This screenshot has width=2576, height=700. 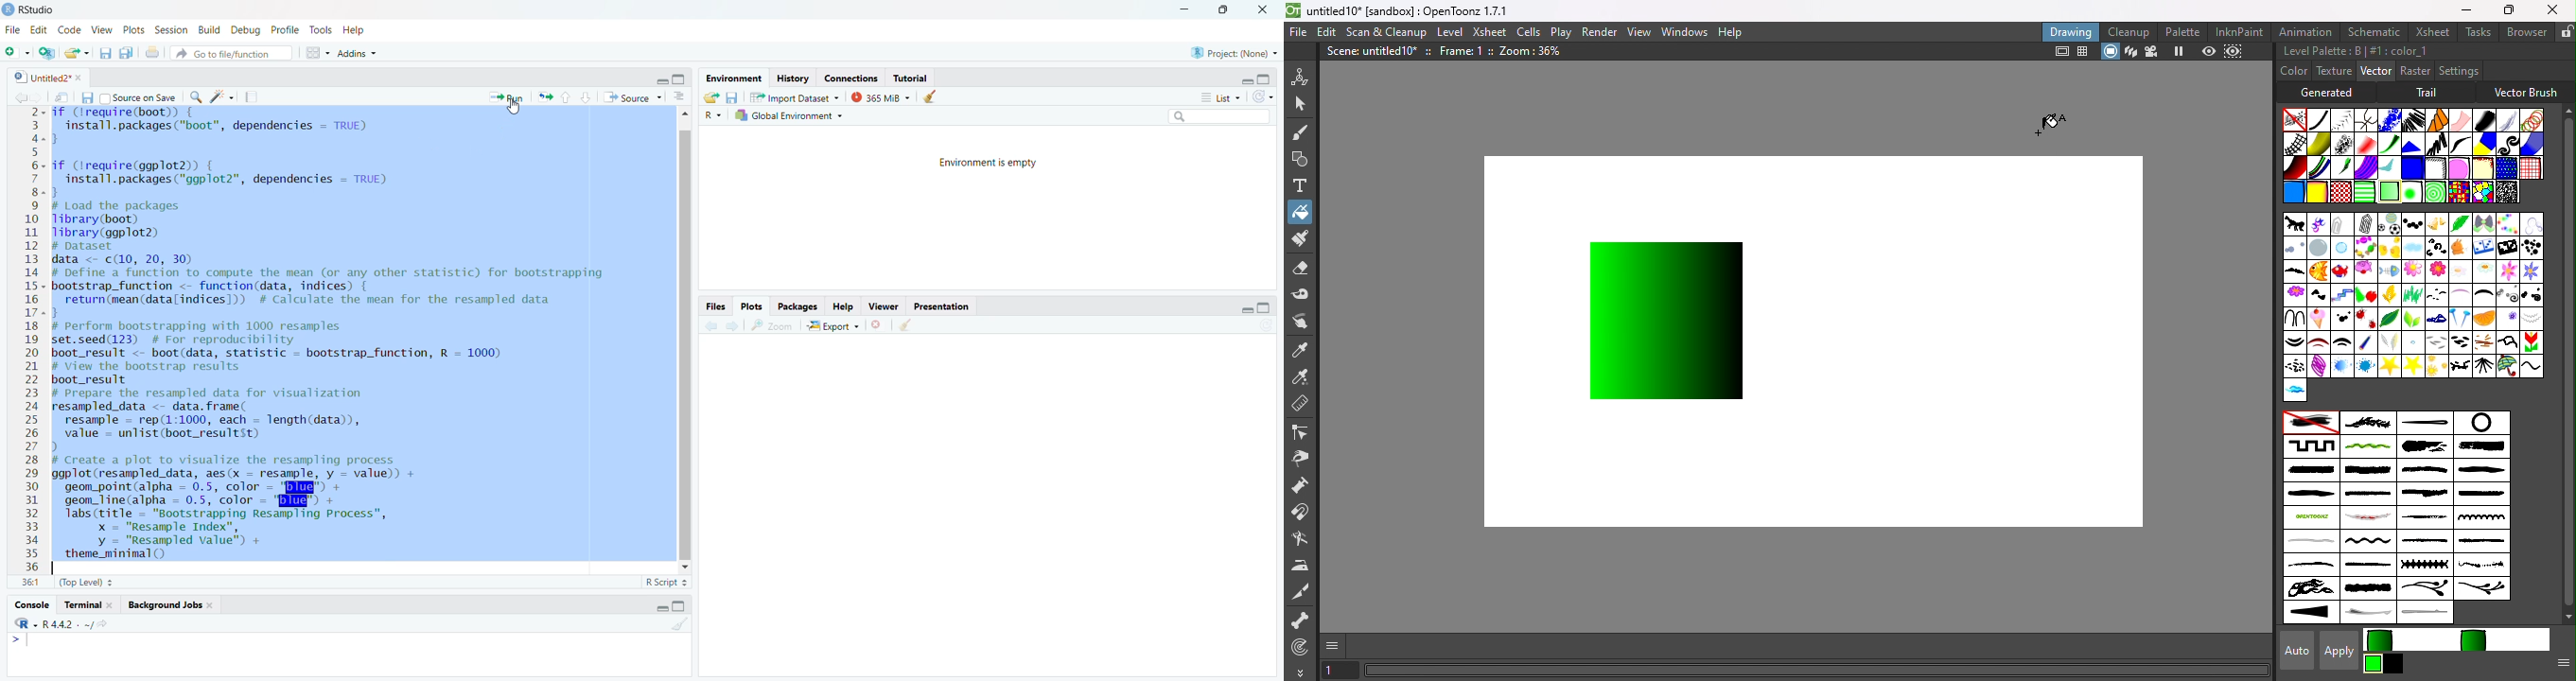 I want to click on search bar, so click(x=1217, y=116).